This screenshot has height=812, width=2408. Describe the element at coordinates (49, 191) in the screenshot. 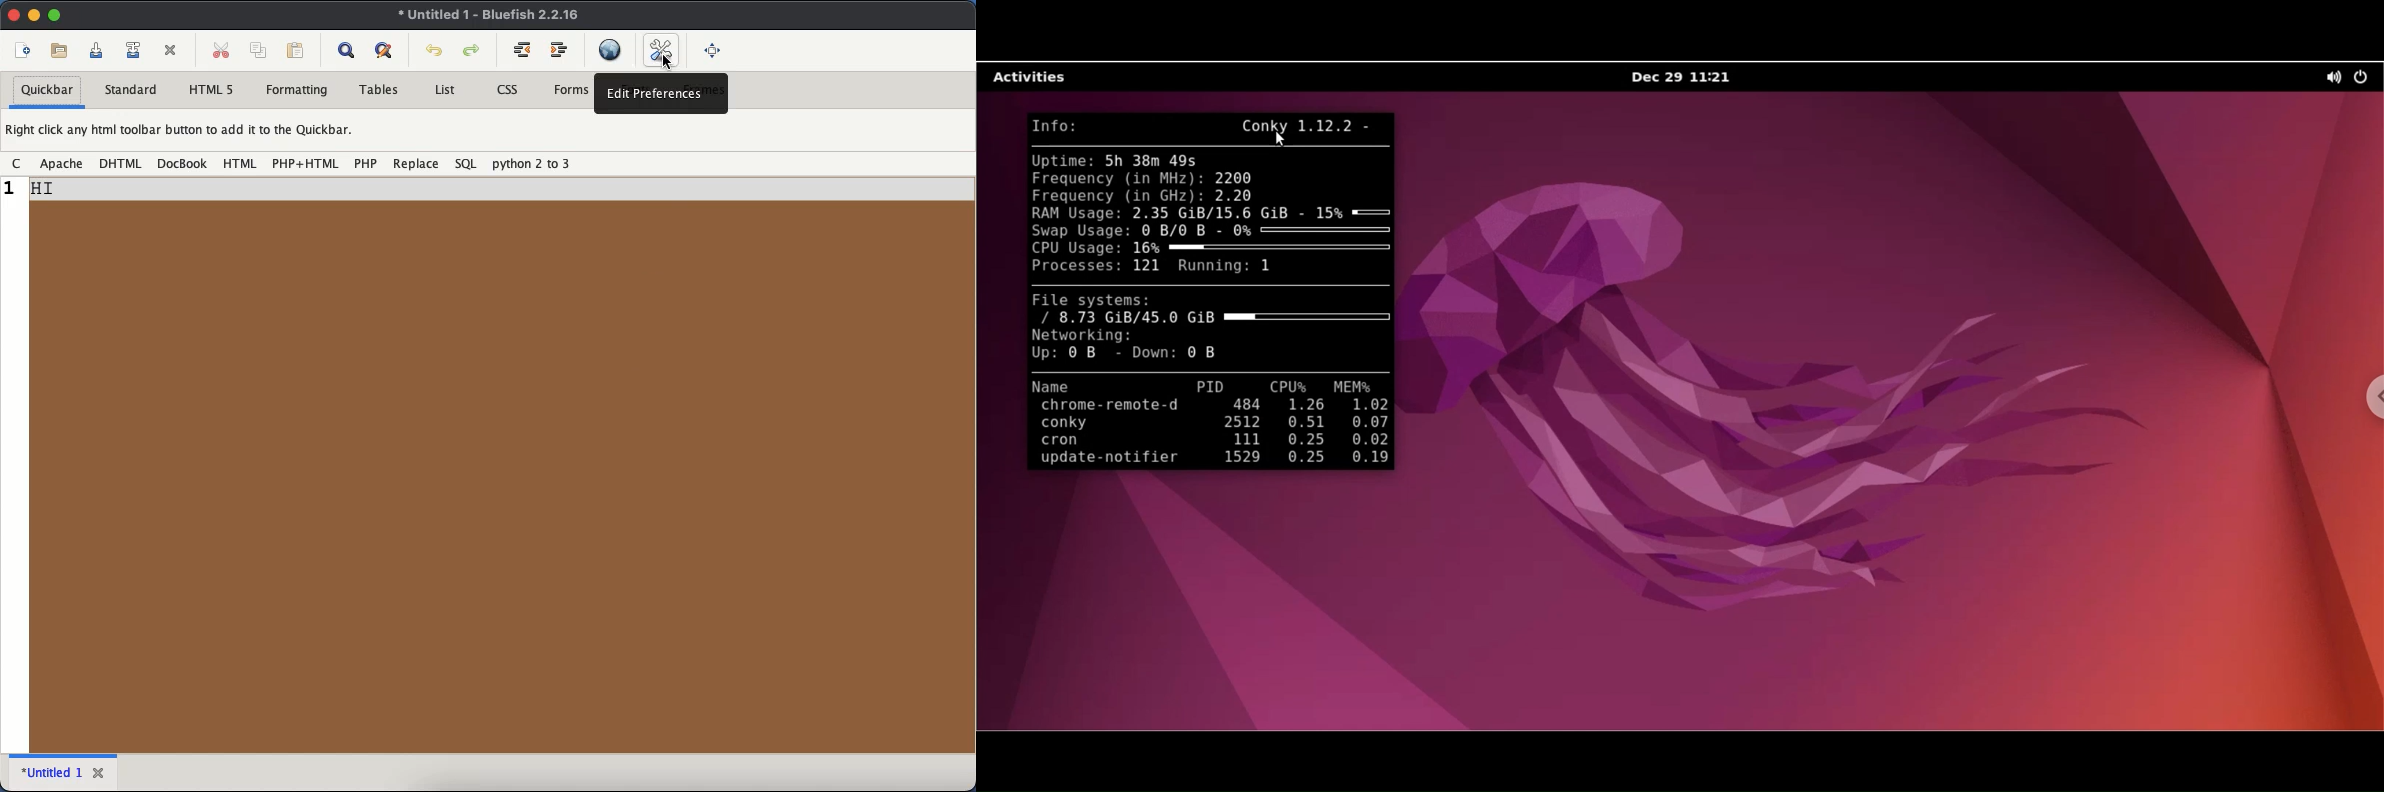

I see `HI` at that location.